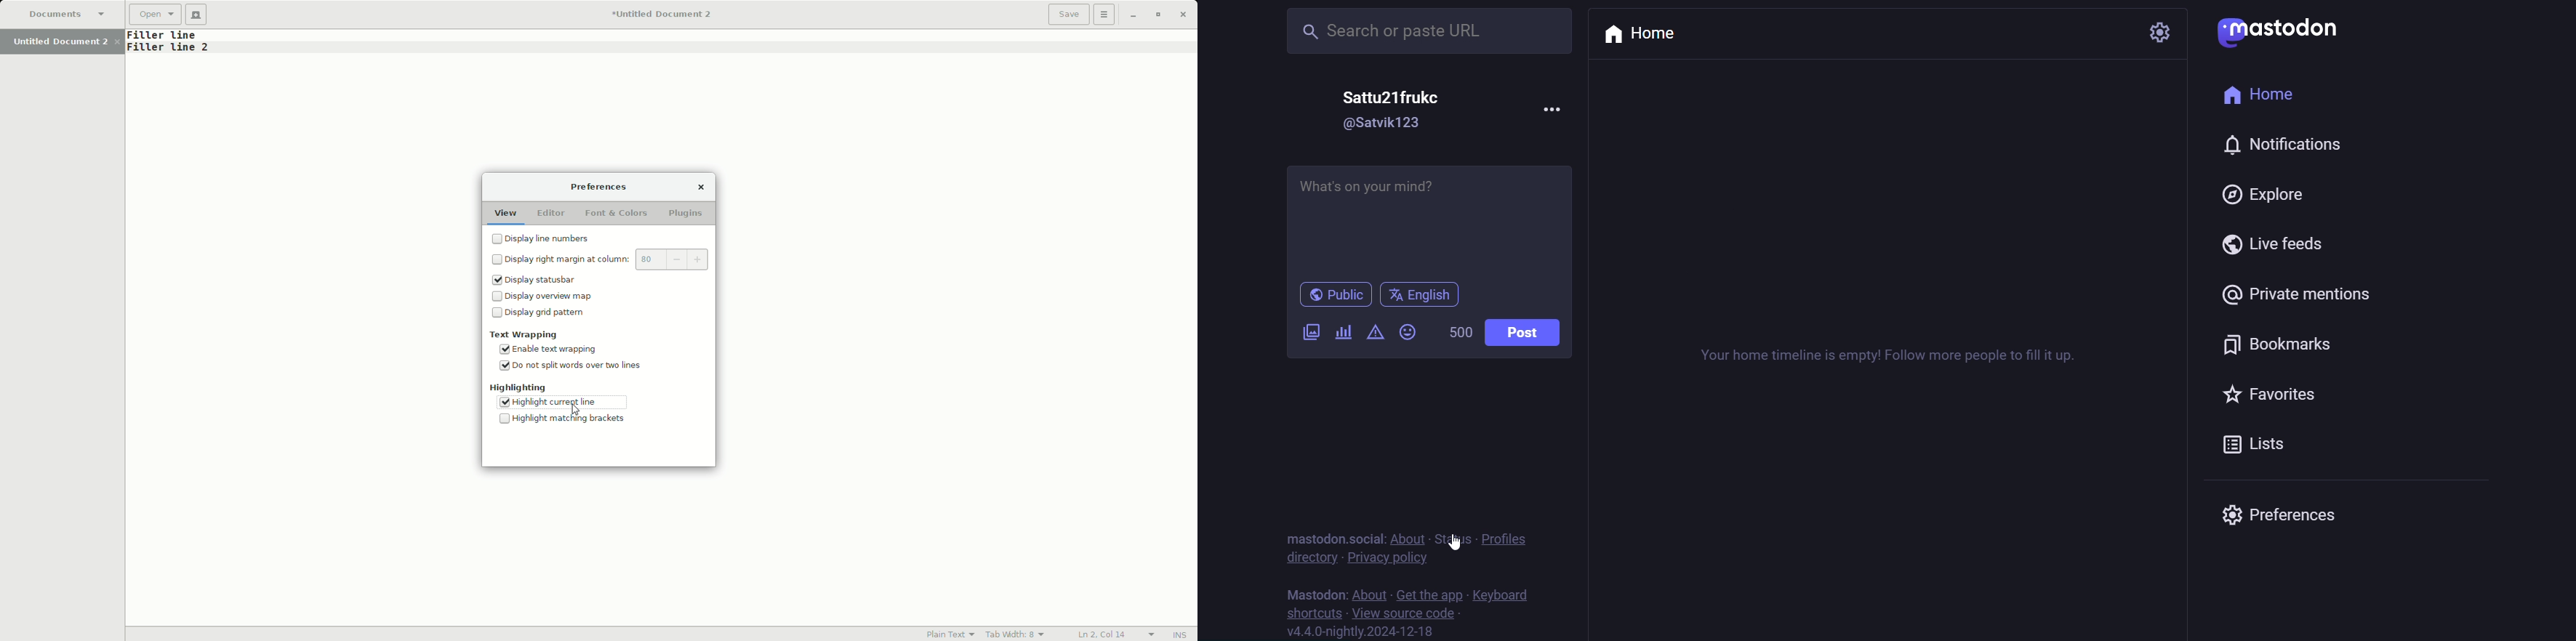 The height and width of the screenshot is (644, 2576). I want to click on live feed, so click(2274, 243).